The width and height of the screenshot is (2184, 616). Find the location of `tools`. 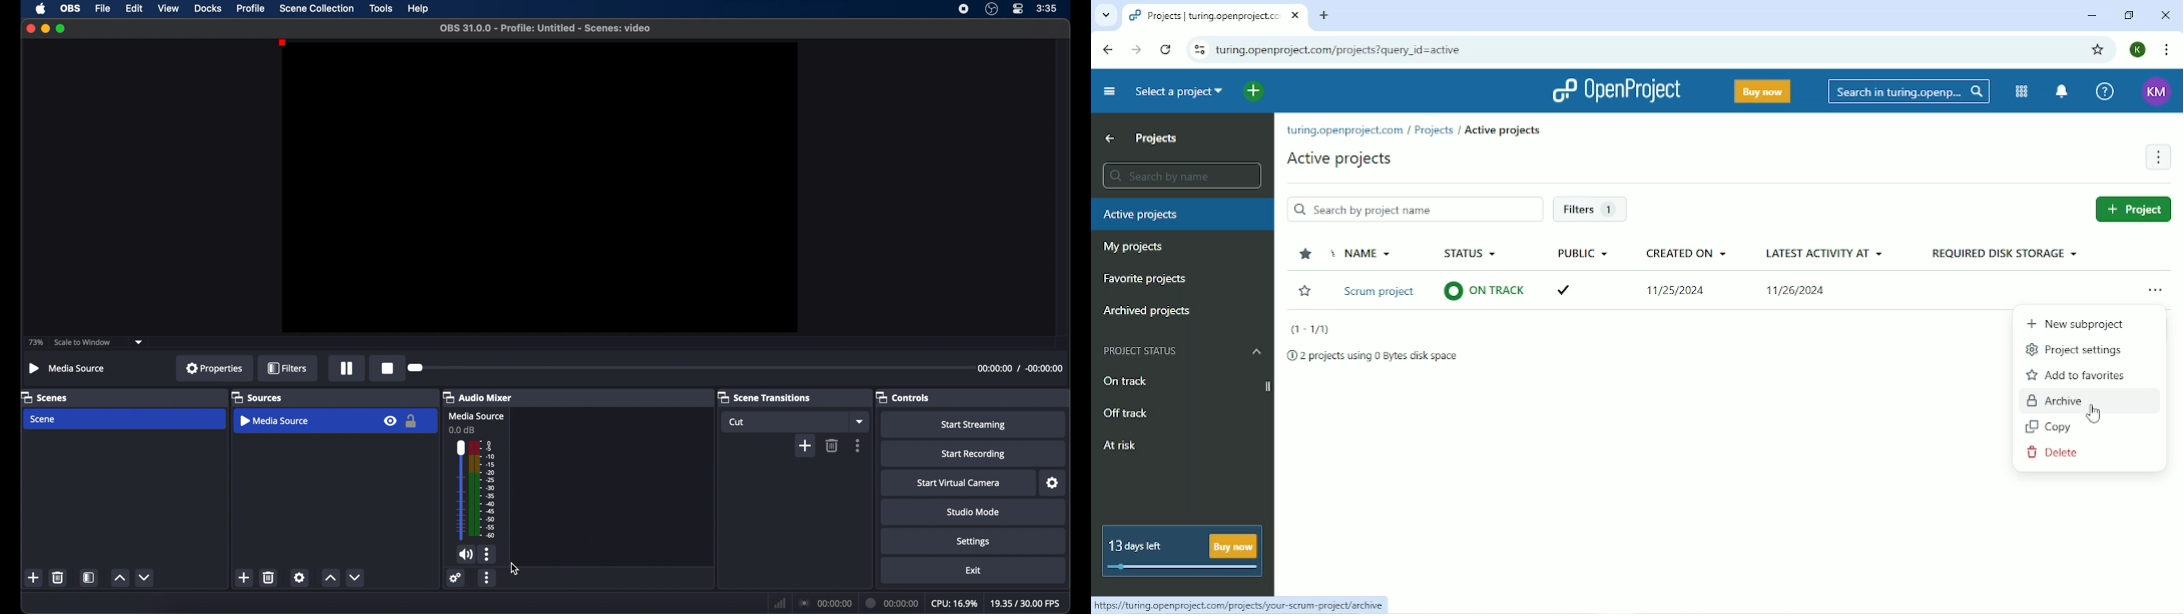

tools is located at coordinates (381, 8).